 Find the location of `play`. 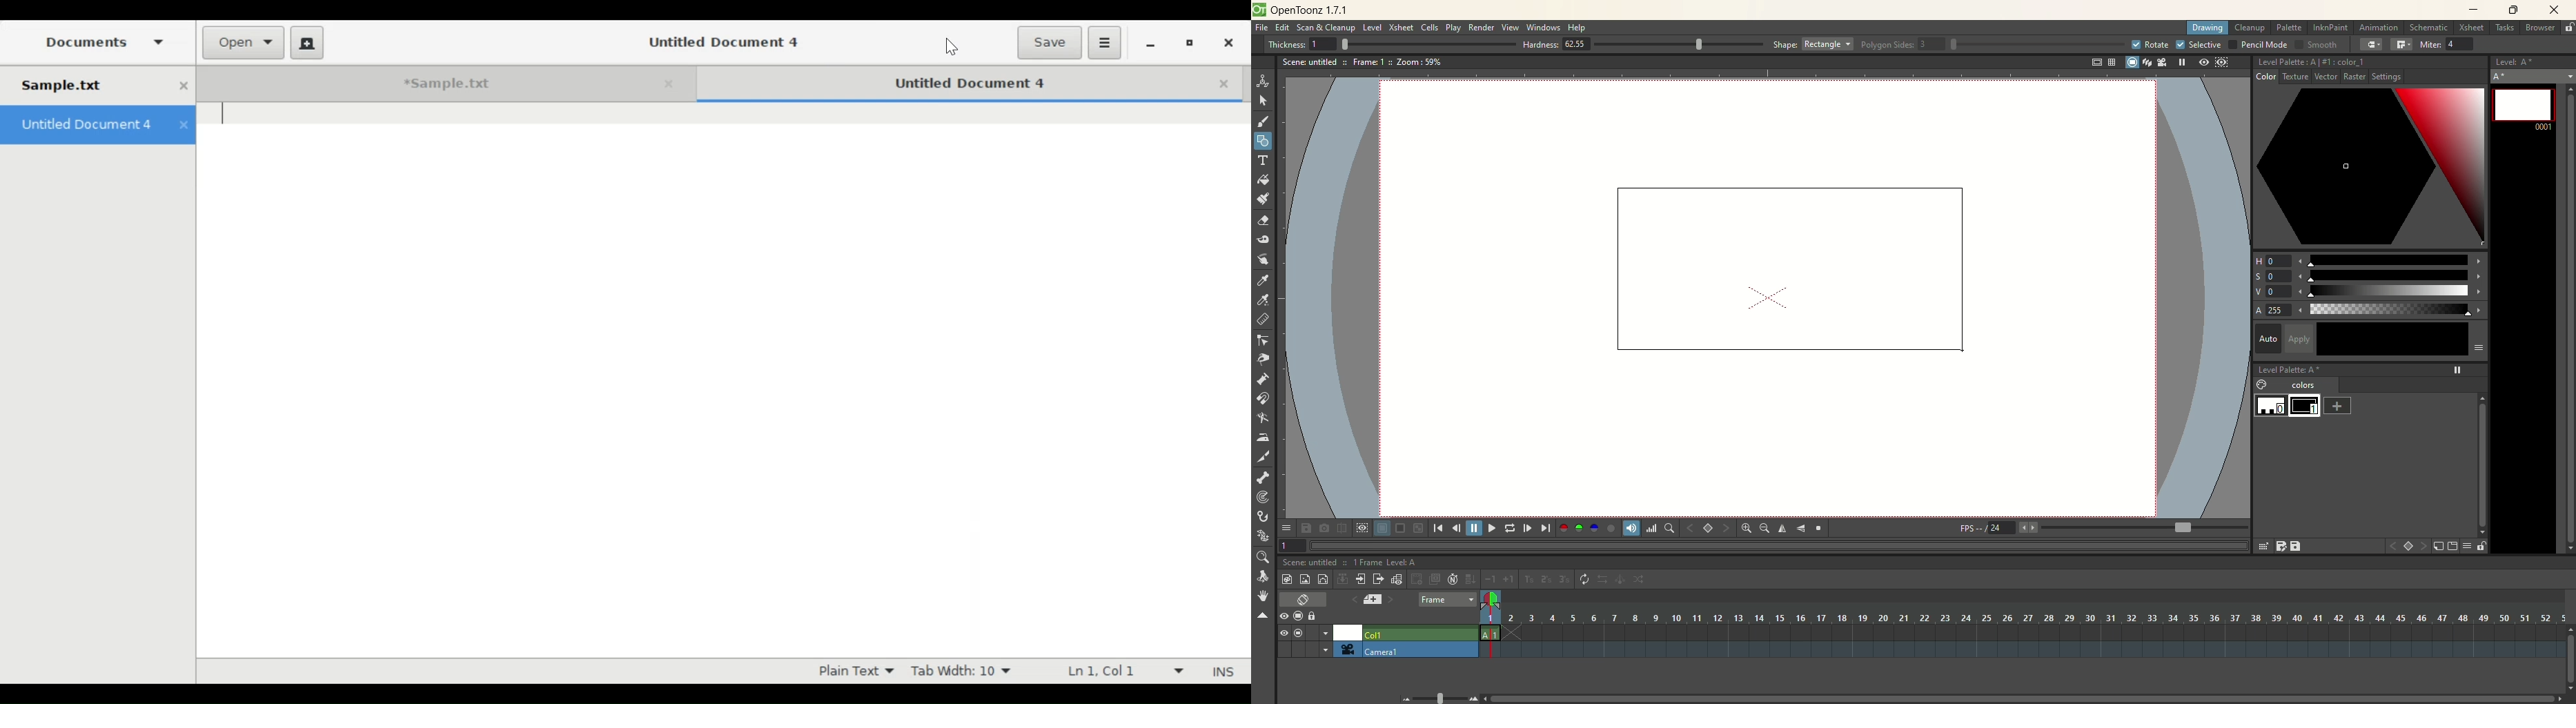

play is located at coordinates (1490, 528).